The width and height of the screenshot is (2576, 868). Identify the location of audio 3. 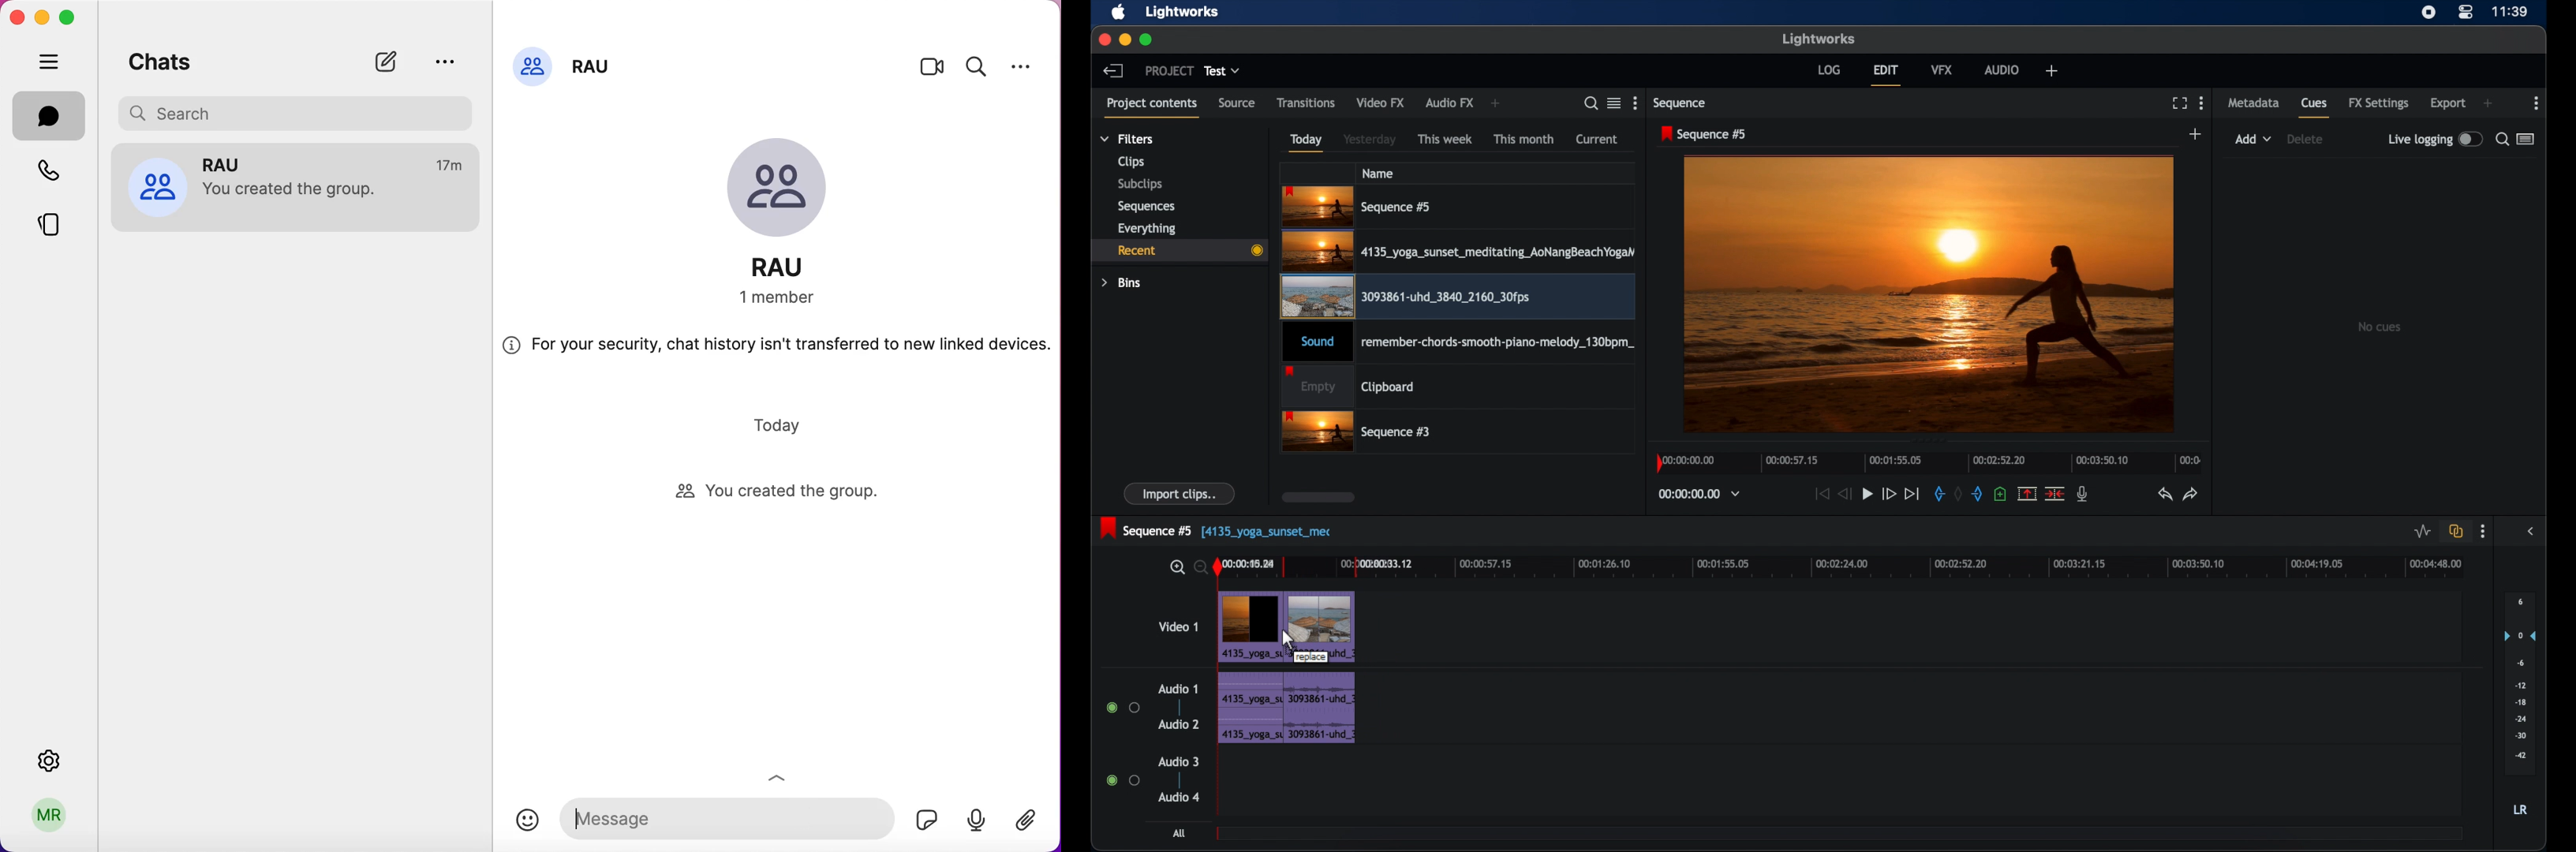
(1180, 760).